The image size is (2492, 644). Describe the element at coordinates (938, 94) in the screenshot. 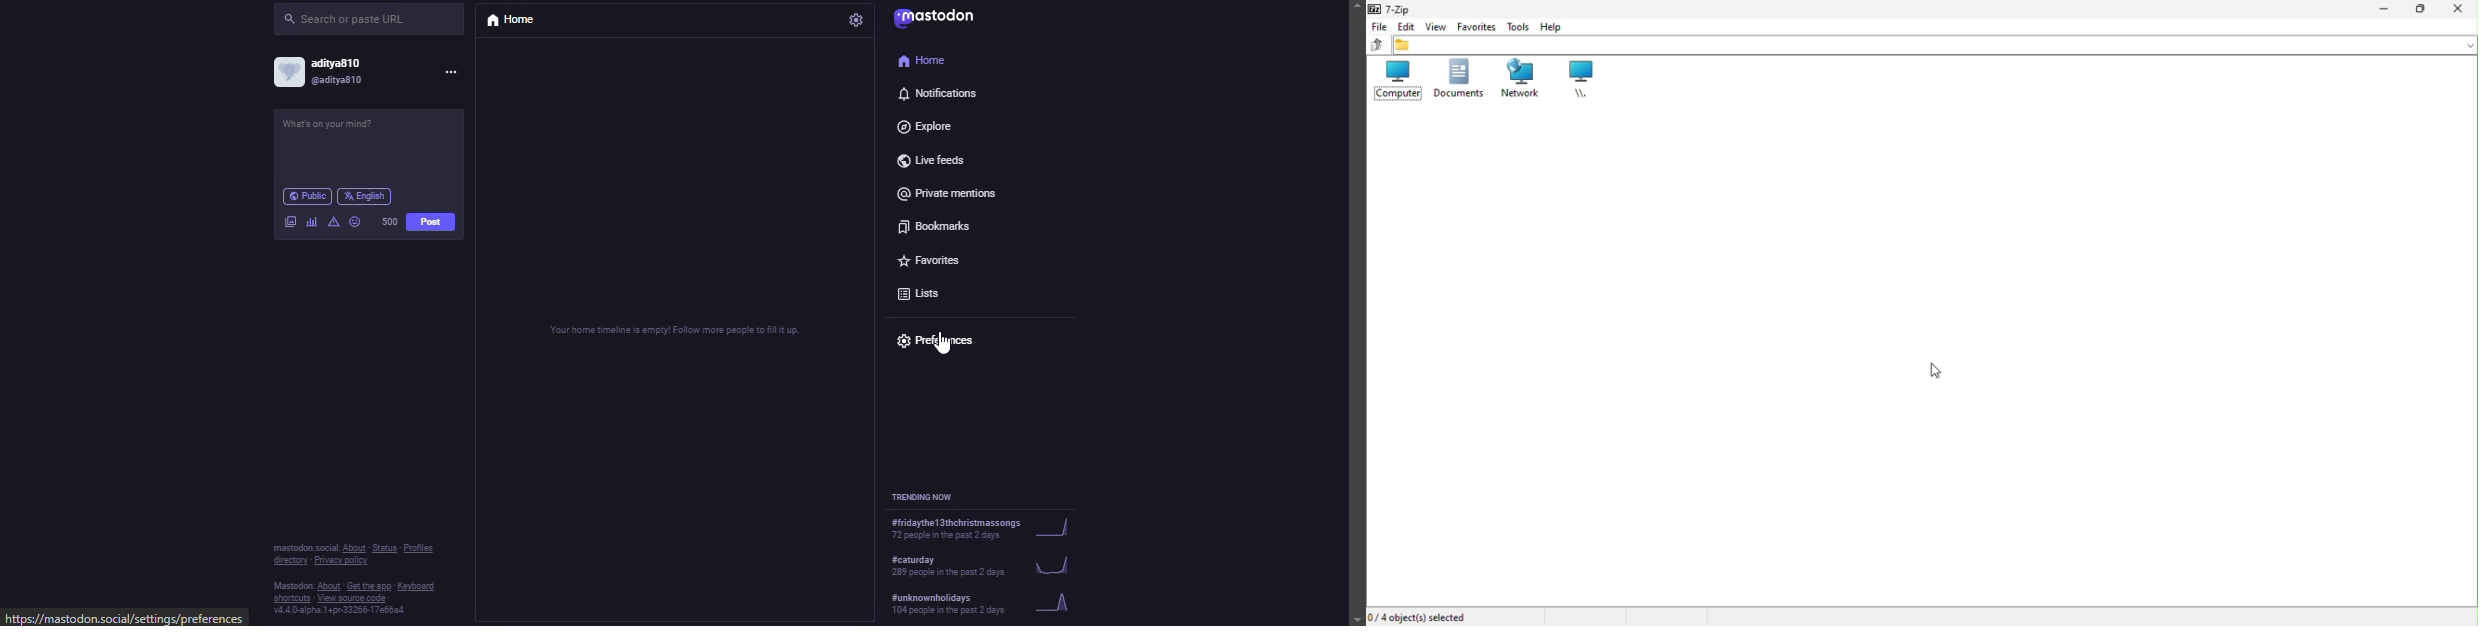

I see `notifications` at that location.